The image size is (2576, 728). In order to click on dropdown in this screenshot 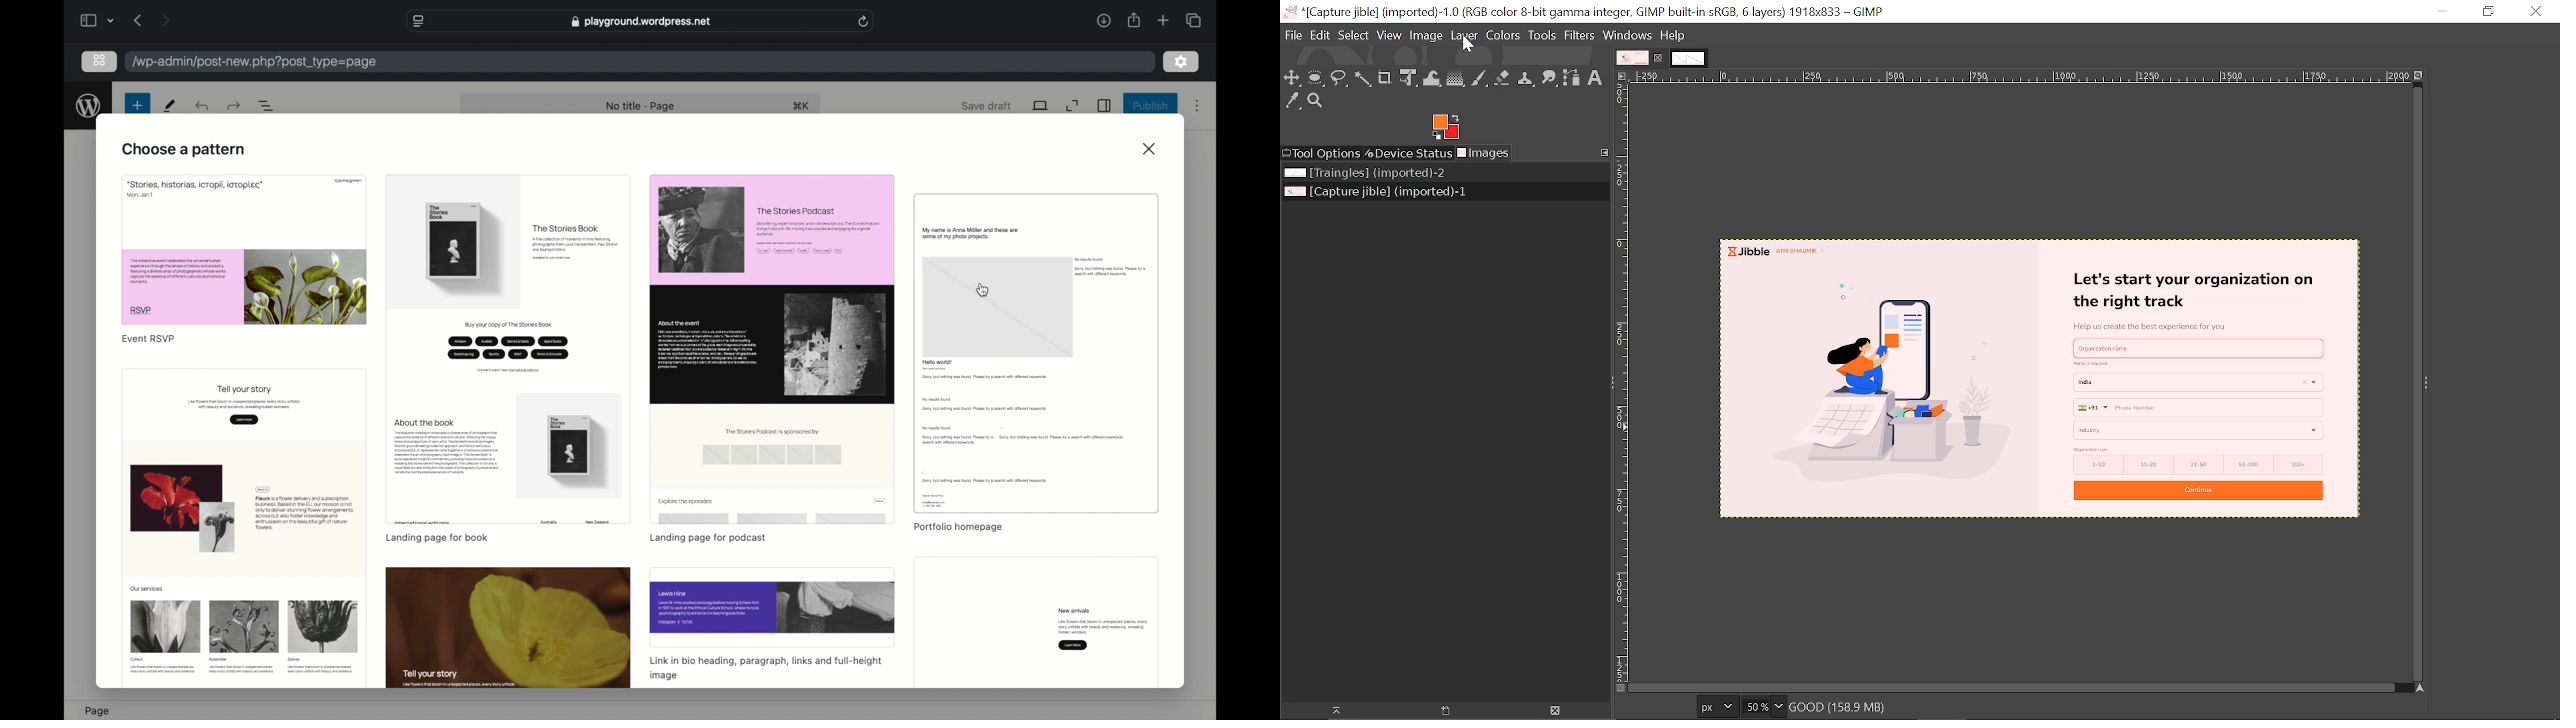, I will do `click(111, 21)`.